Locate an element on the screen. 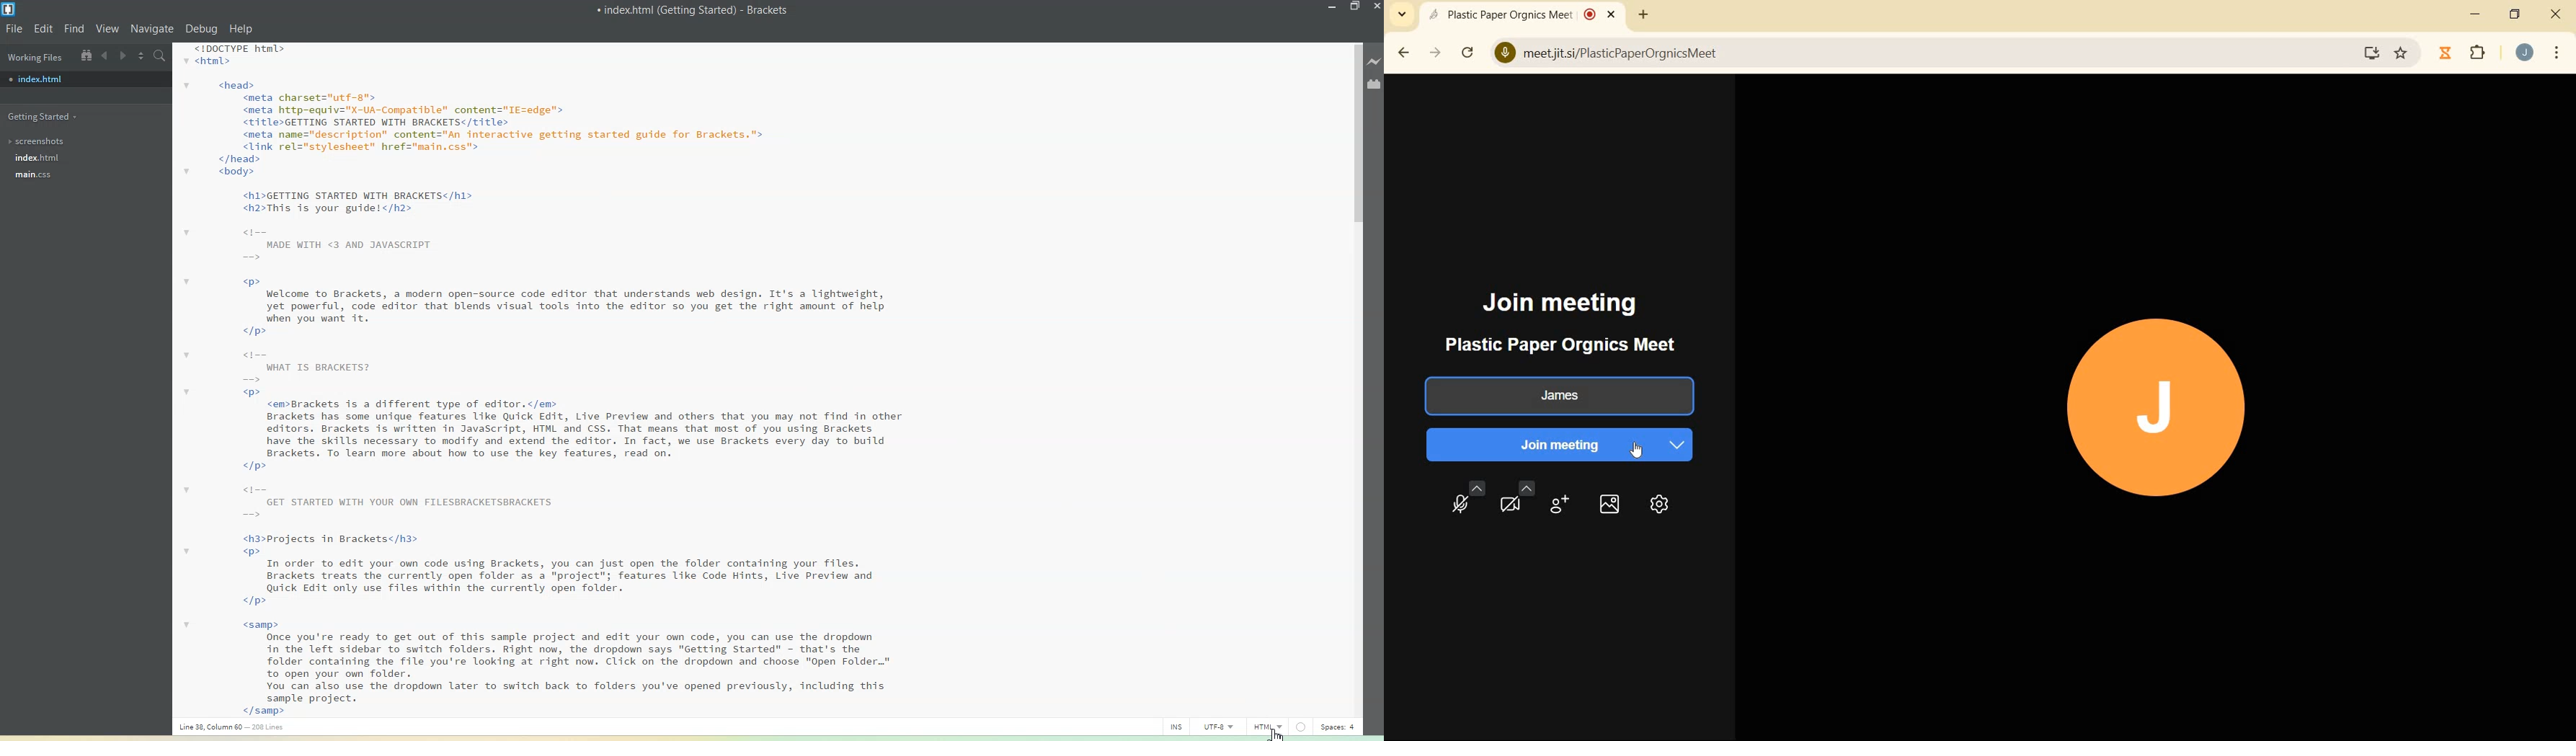 The height and width of the screenshot is (756, 2576). minimize is located at coordinates (2477, 14).